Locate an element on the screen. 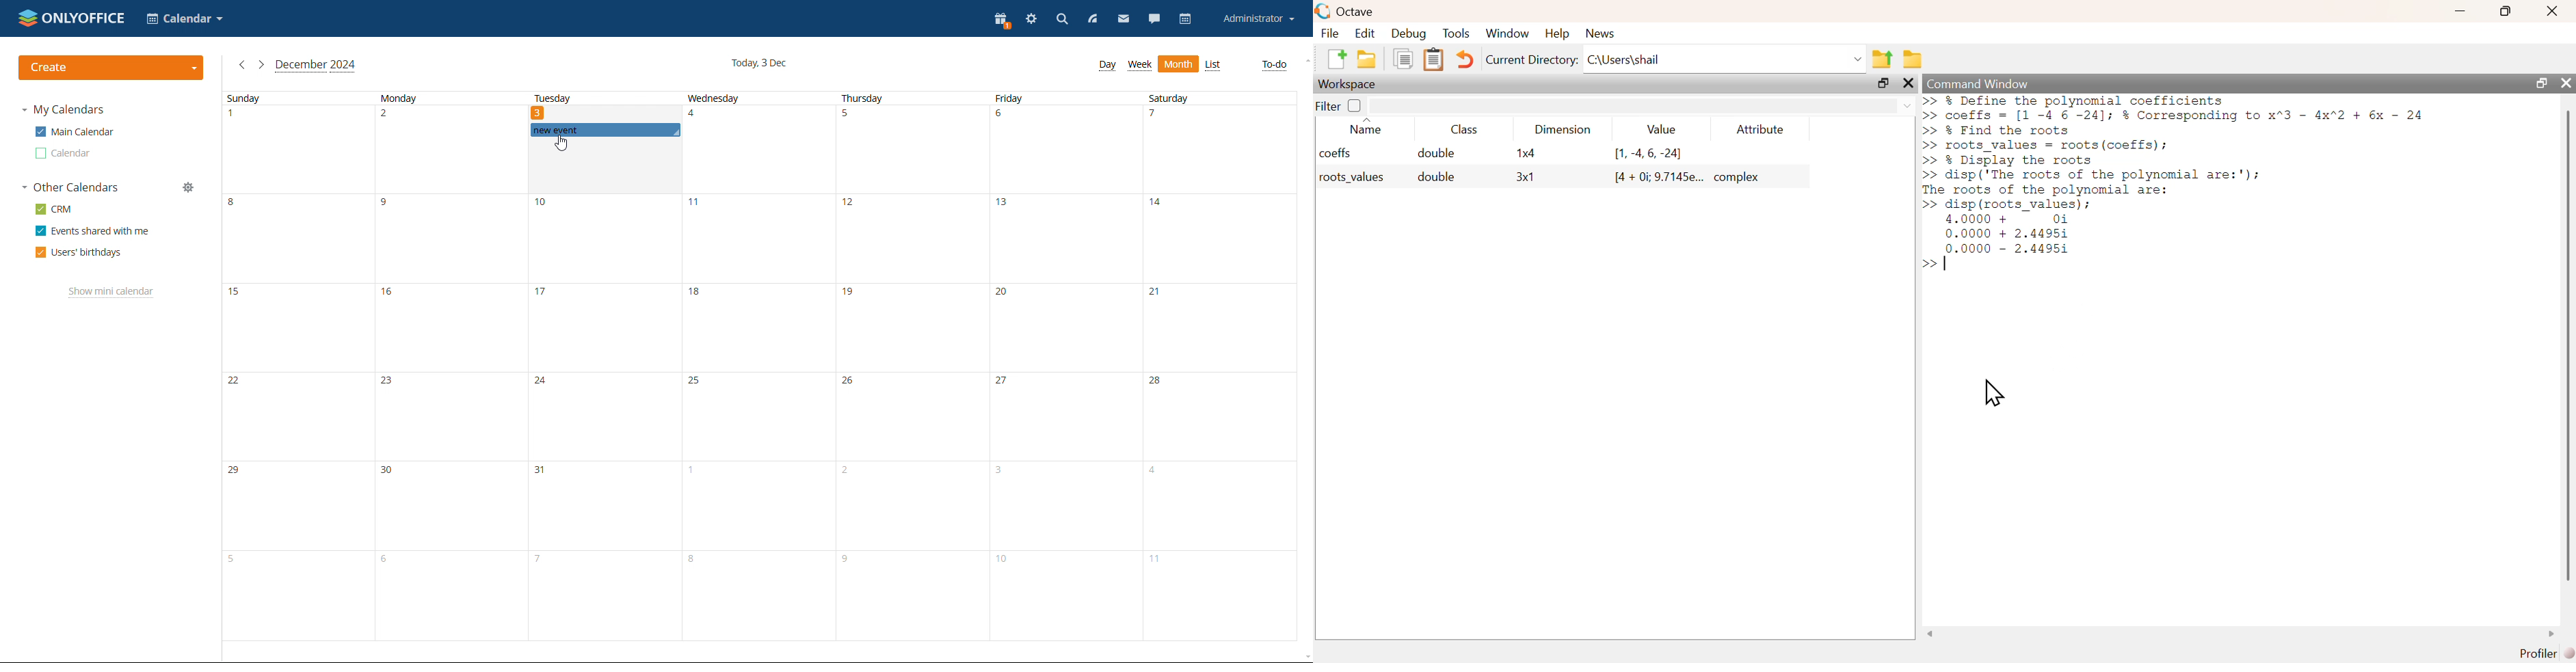 Image resolution: width=2576 pixels, height=672 pixels. [4 + 0i; 9.7145e... is located at coordinates (1658, 177).